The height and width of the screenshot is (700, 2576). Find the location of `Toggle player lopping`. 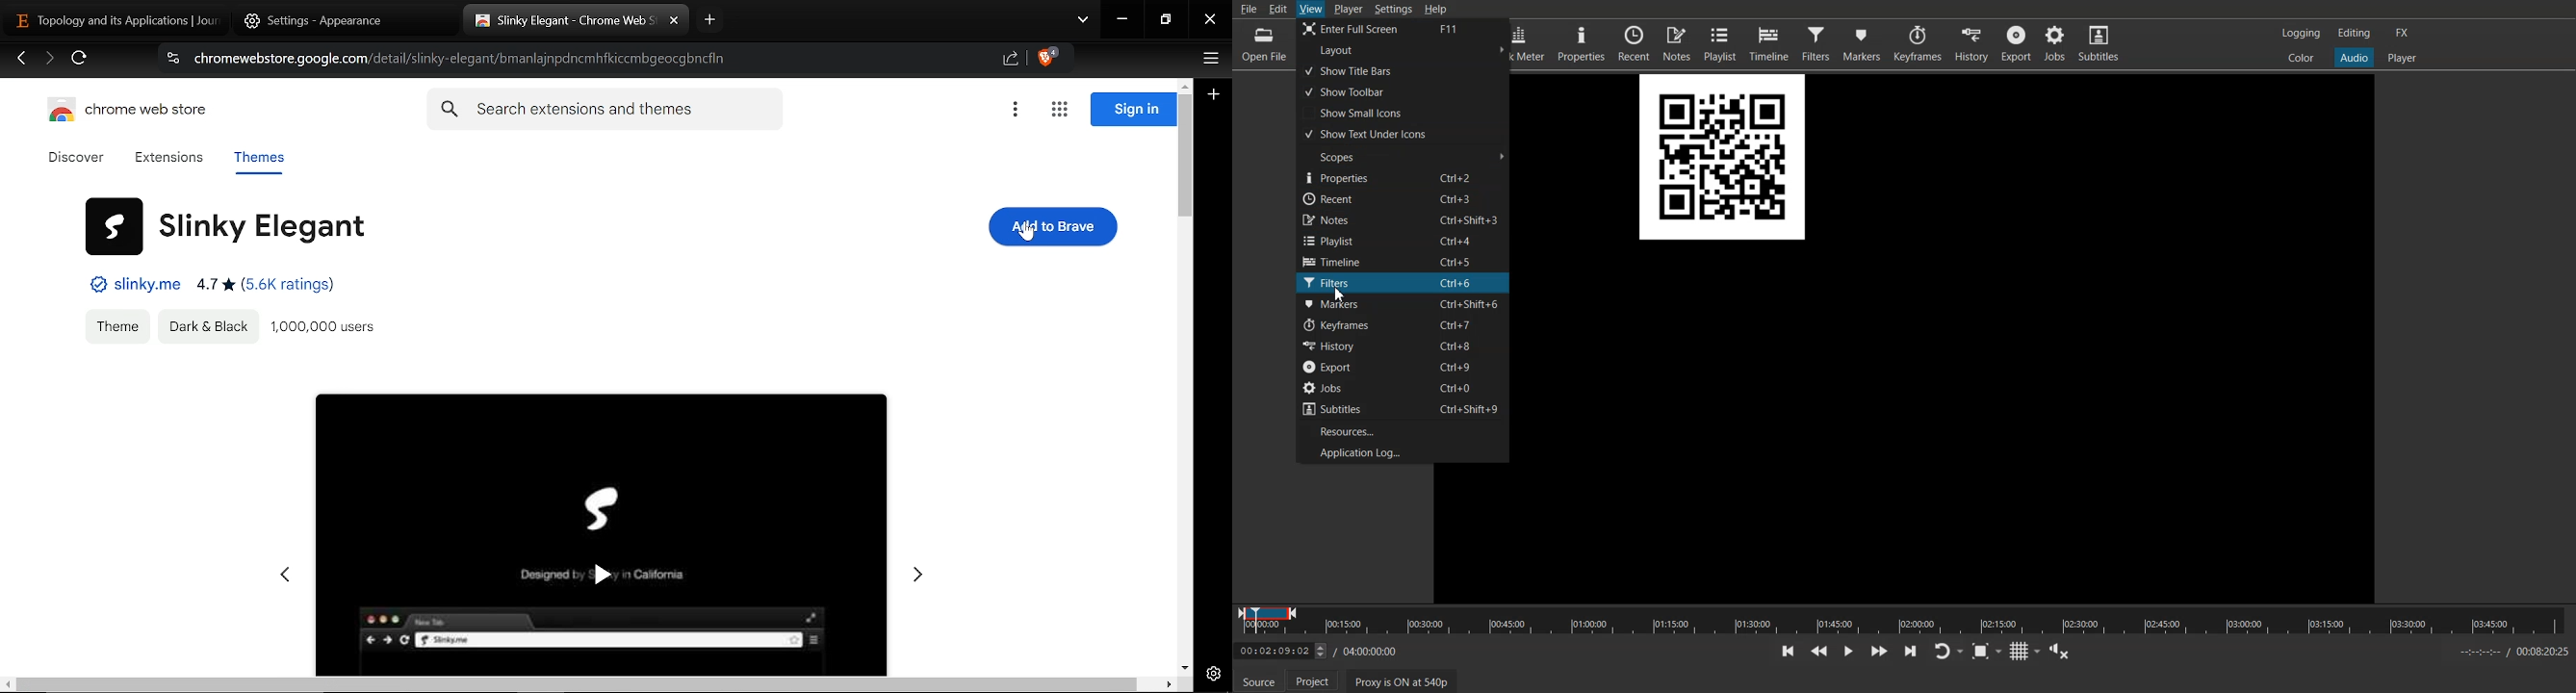

Toggle player lopping is located at coordinates (1948, 651).